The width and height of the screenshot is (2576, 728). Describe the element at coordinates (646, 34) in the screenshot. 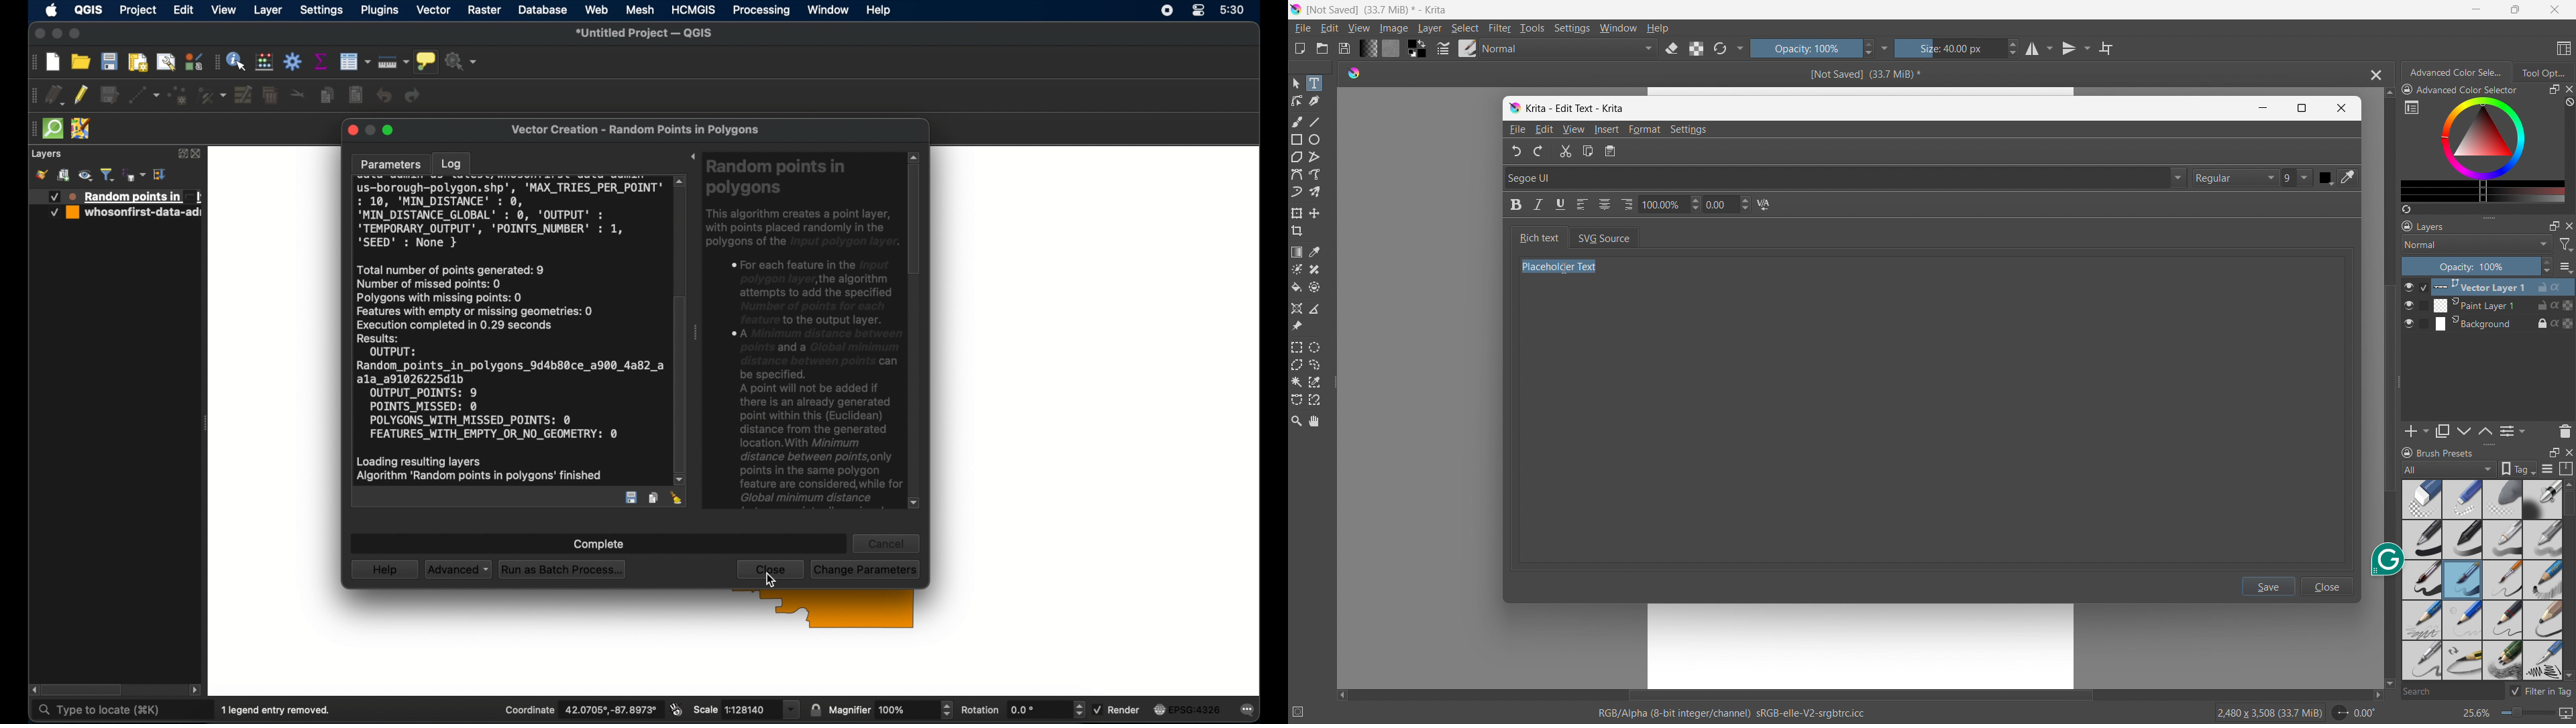

I see `untitled project` at that location.